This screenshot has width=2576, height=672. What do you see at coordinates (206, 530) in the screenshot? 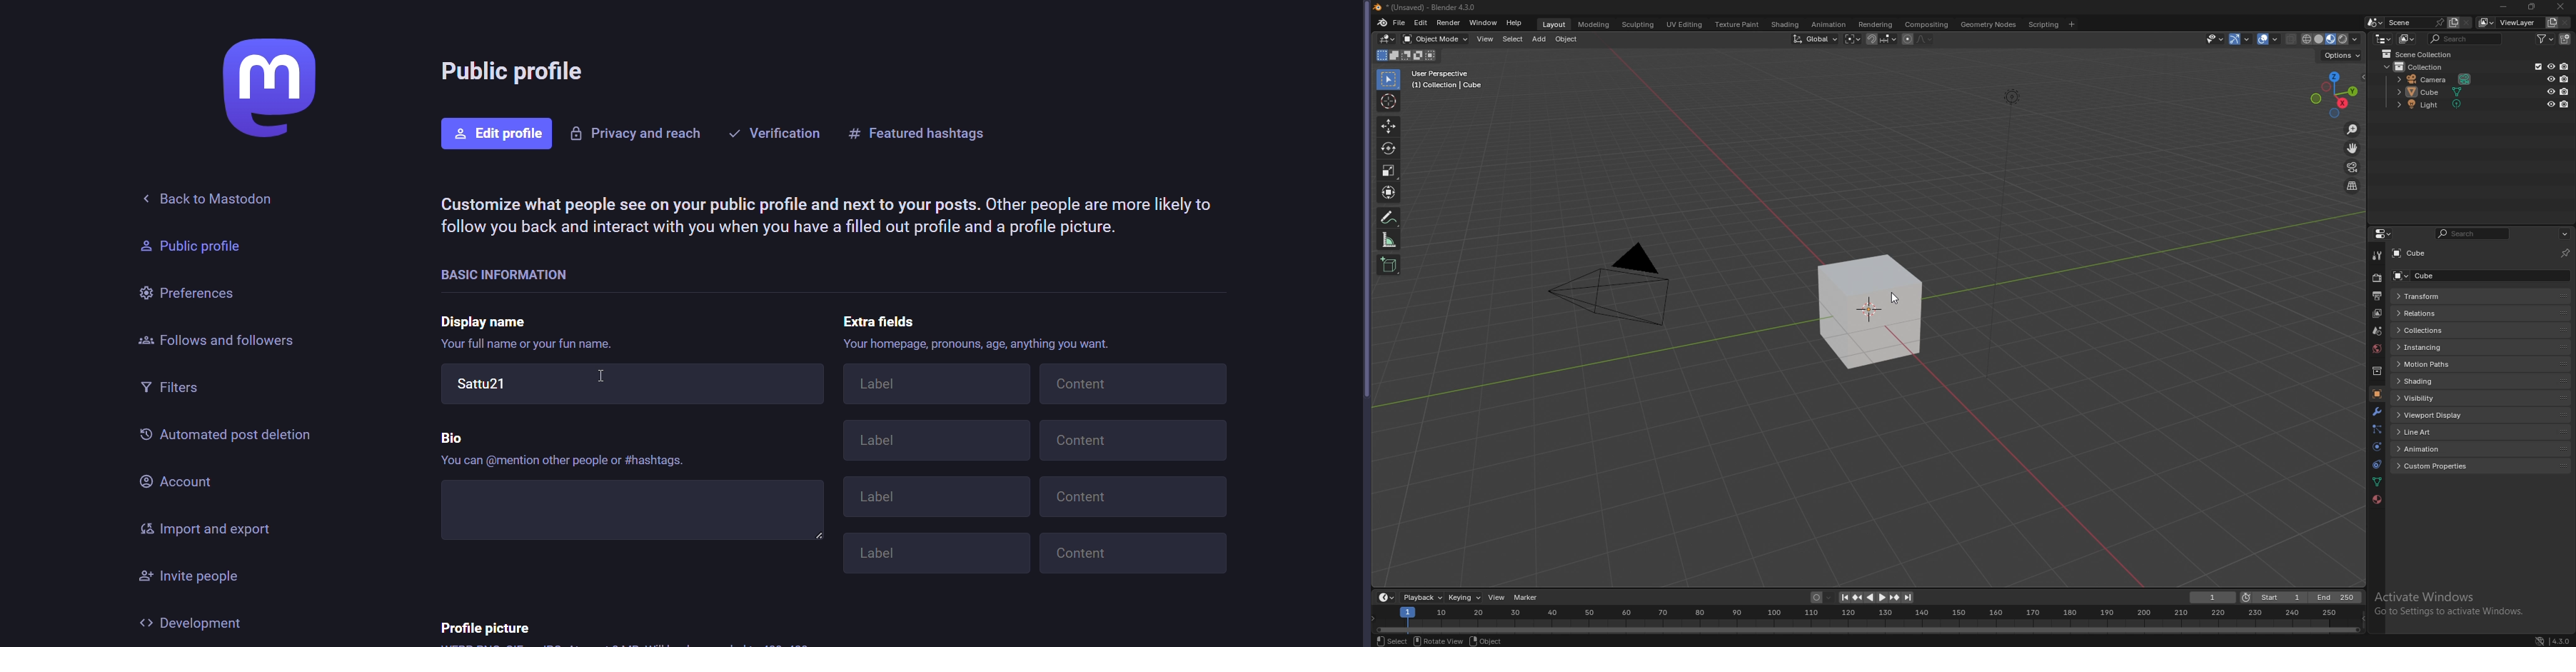
I see `import and export` at bounding box center [206, 530].